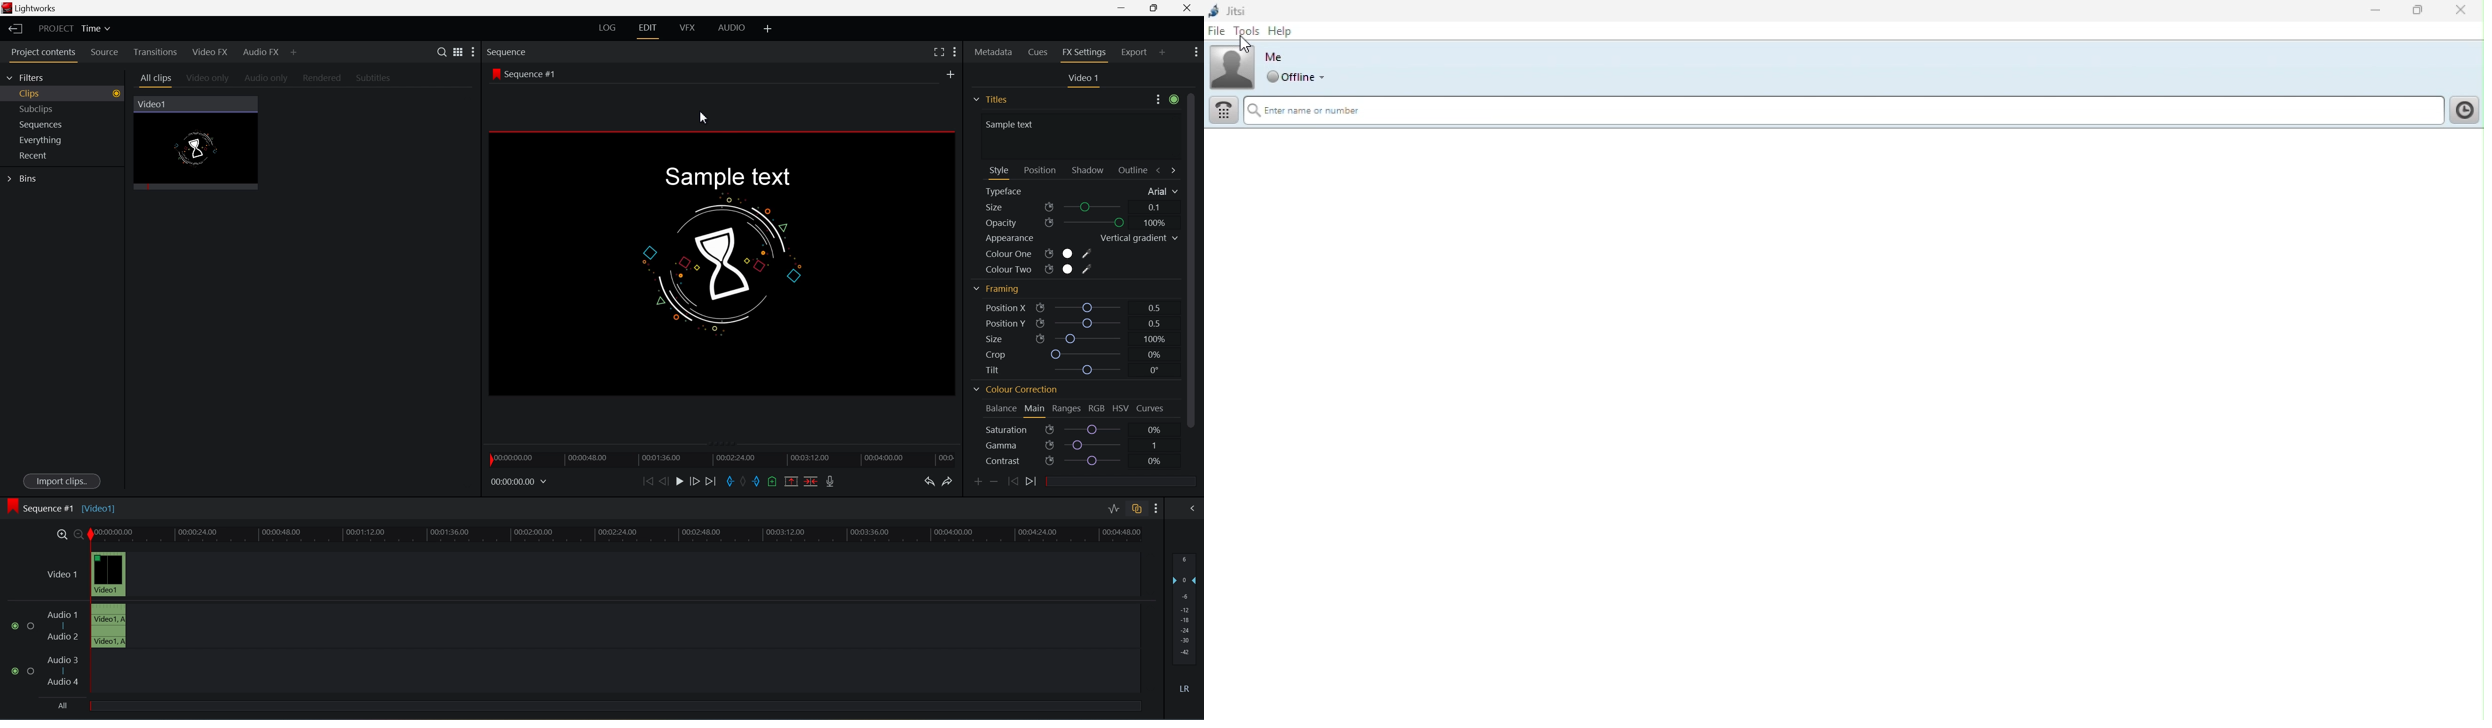 This screenshot has width=2492, height=728. What do you see at coordinates (731, 482) in the screenshot?
I see `Add an 'in' mark at the current position` at bounding box center [731, 482].